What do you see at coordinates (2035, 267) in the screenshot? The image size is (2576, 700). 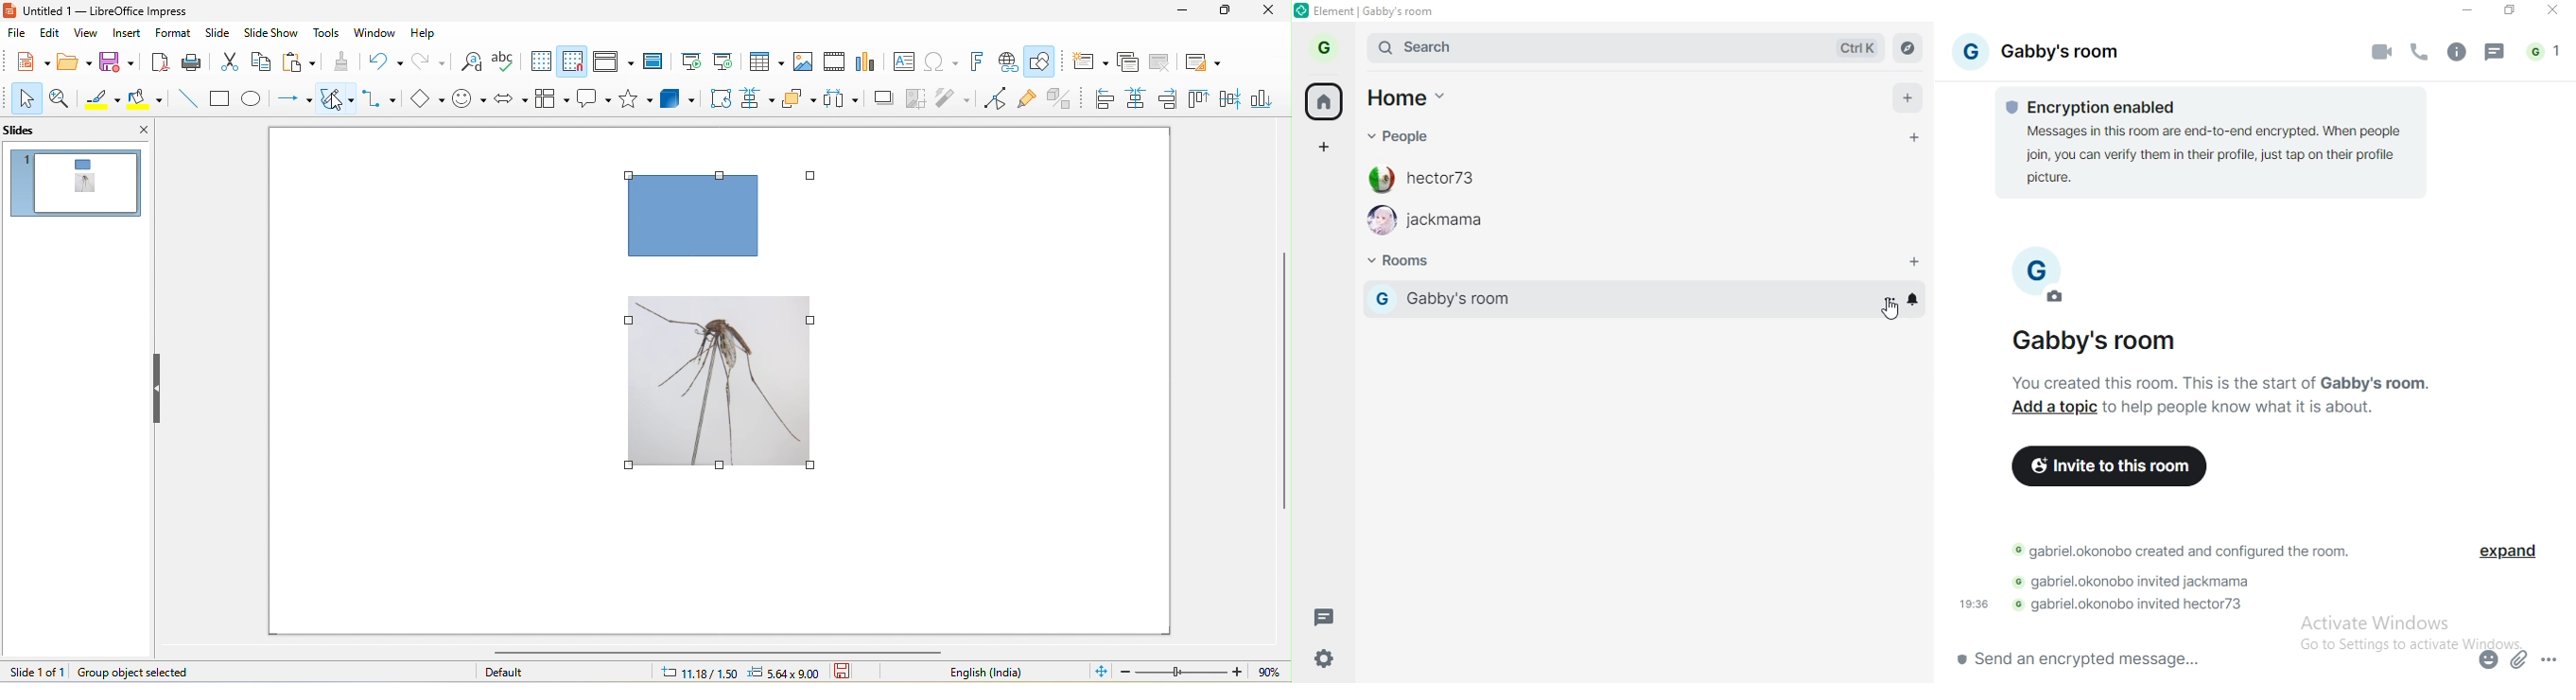 I see `profile` at bounding box center [2035, 267].